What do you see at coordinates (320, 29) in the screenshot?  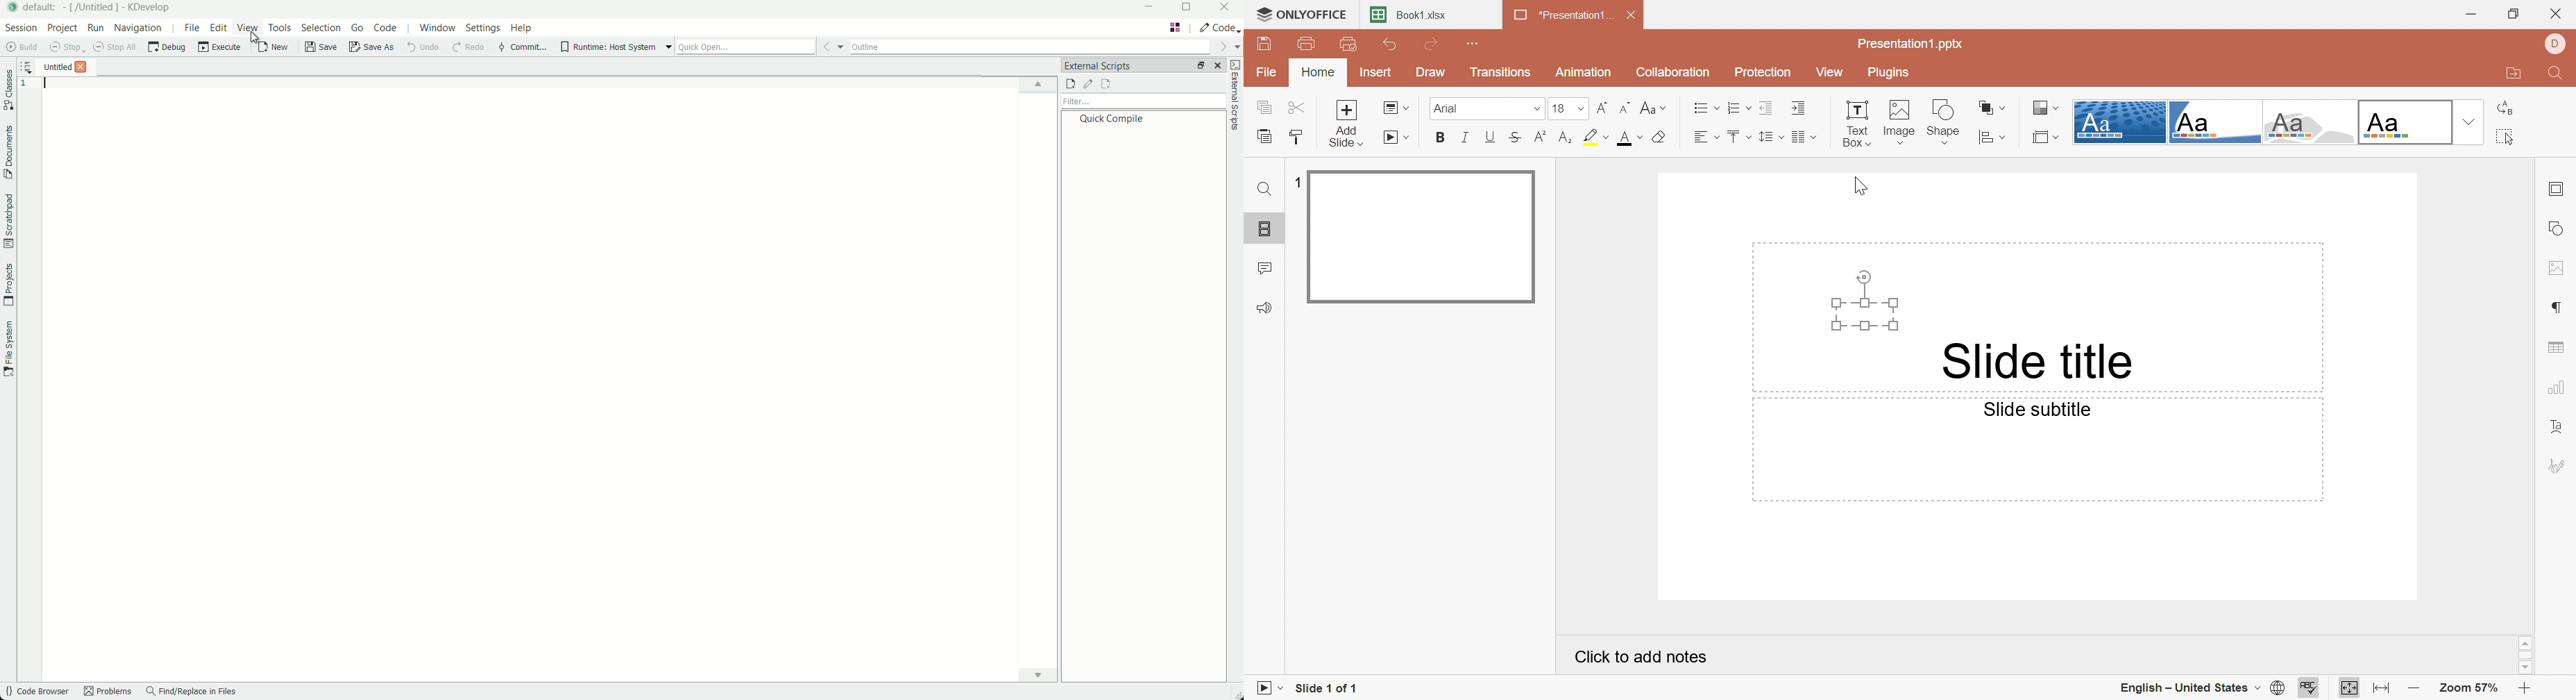 I see `selection` at bounding box center [320, 29].